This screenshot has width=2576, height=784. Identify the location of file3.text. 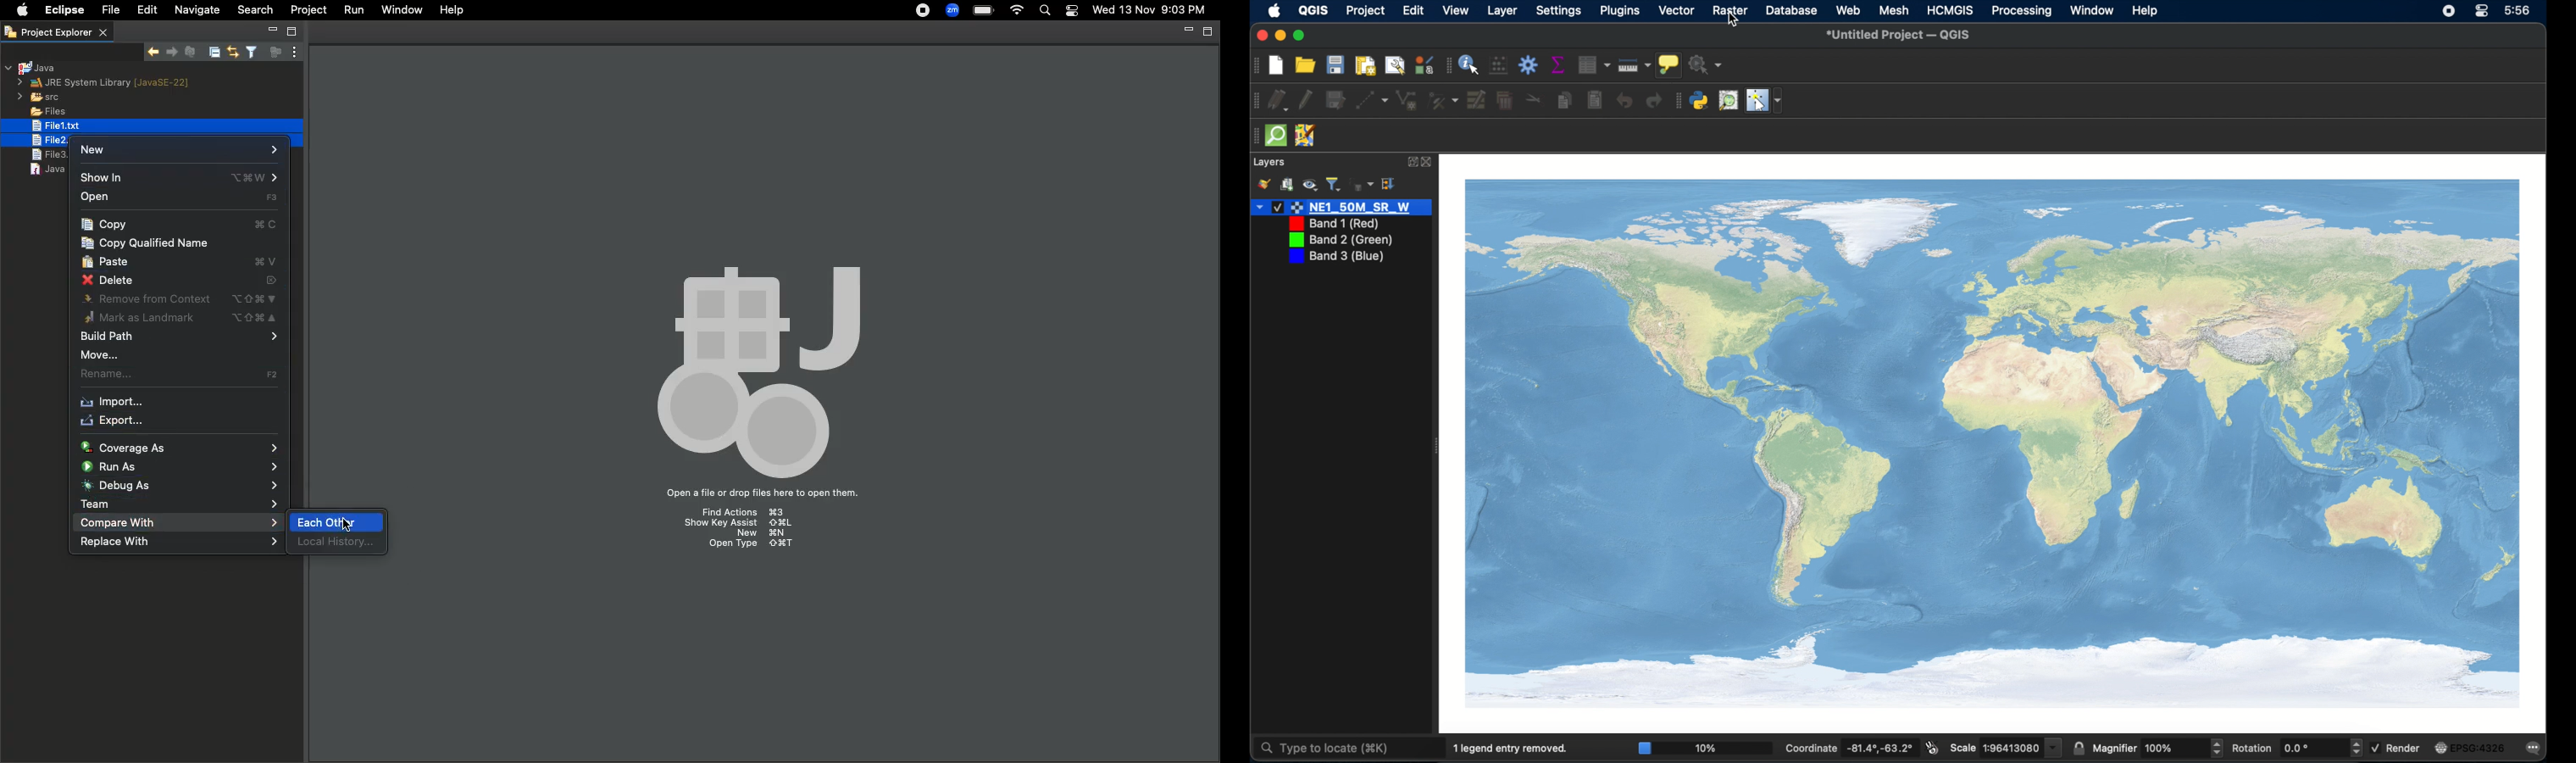
(36, 158).